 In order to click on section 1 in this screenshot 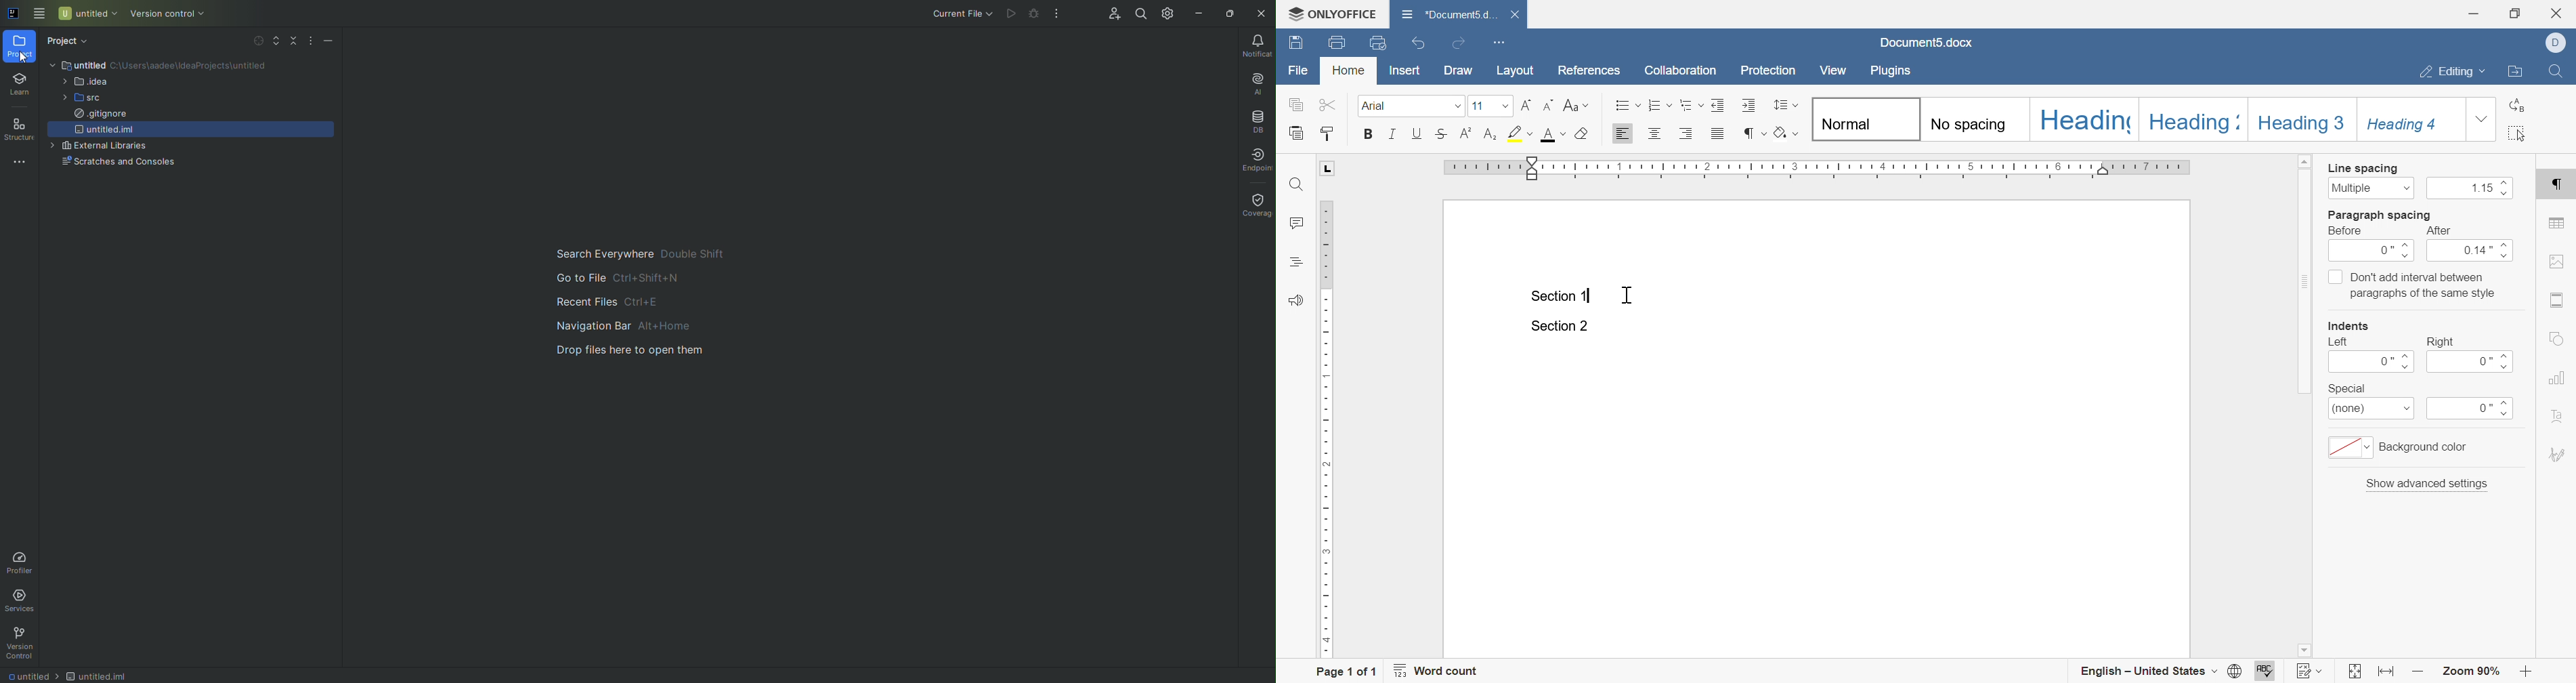, I will do `click(1562, 297)`.